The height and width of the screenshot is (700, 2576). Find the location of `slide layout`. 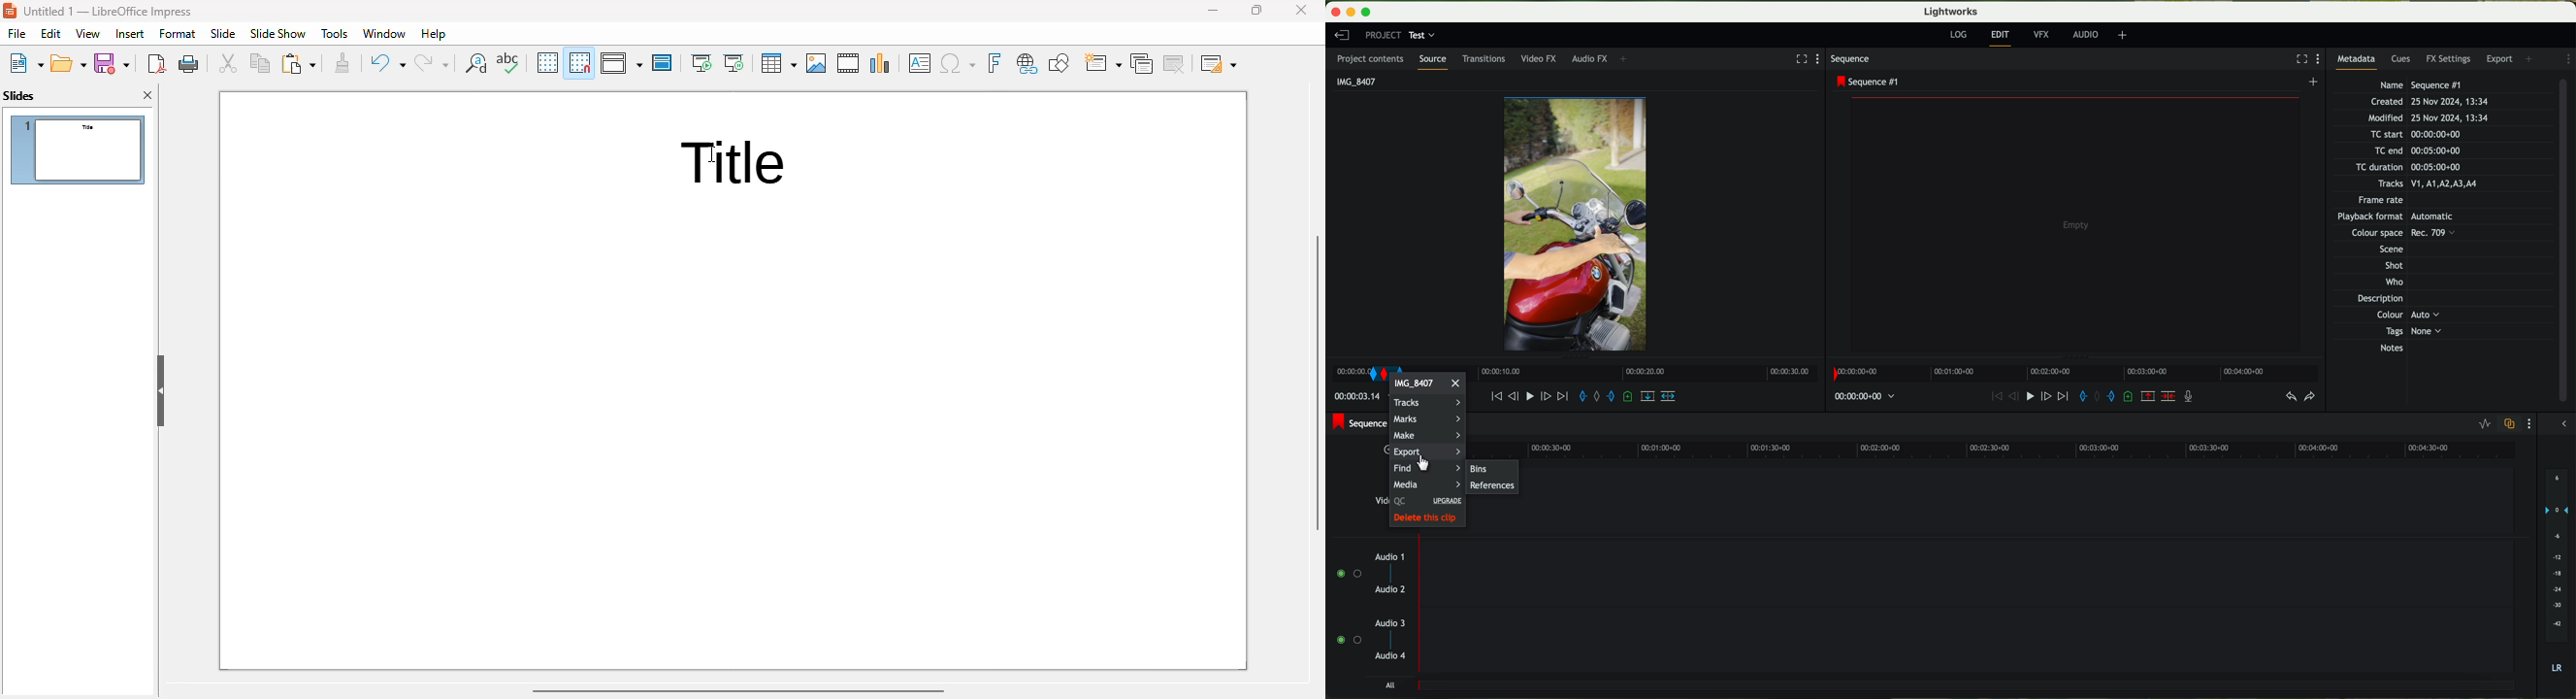

slide layout is located at coordinates (1219, 63).